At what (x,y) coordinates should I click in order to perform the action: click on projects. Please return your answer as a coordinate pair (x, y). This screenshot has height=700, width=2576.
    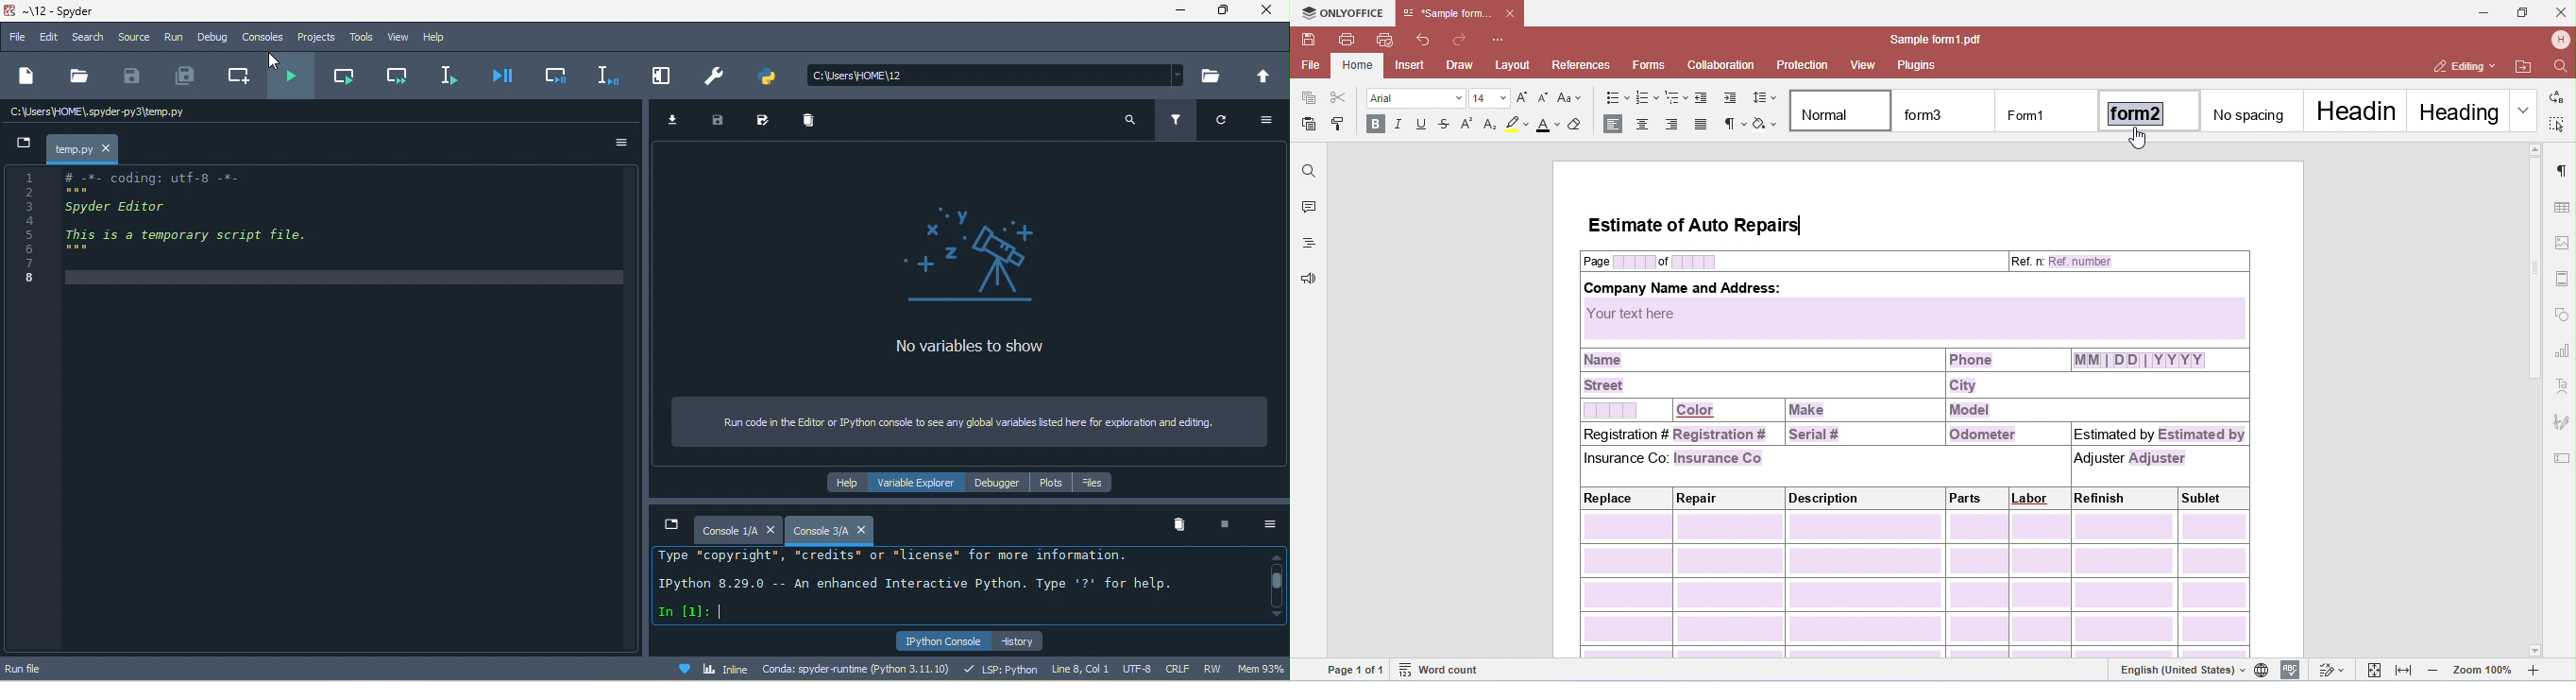
    Looking at the image, I should click on (317, 39).